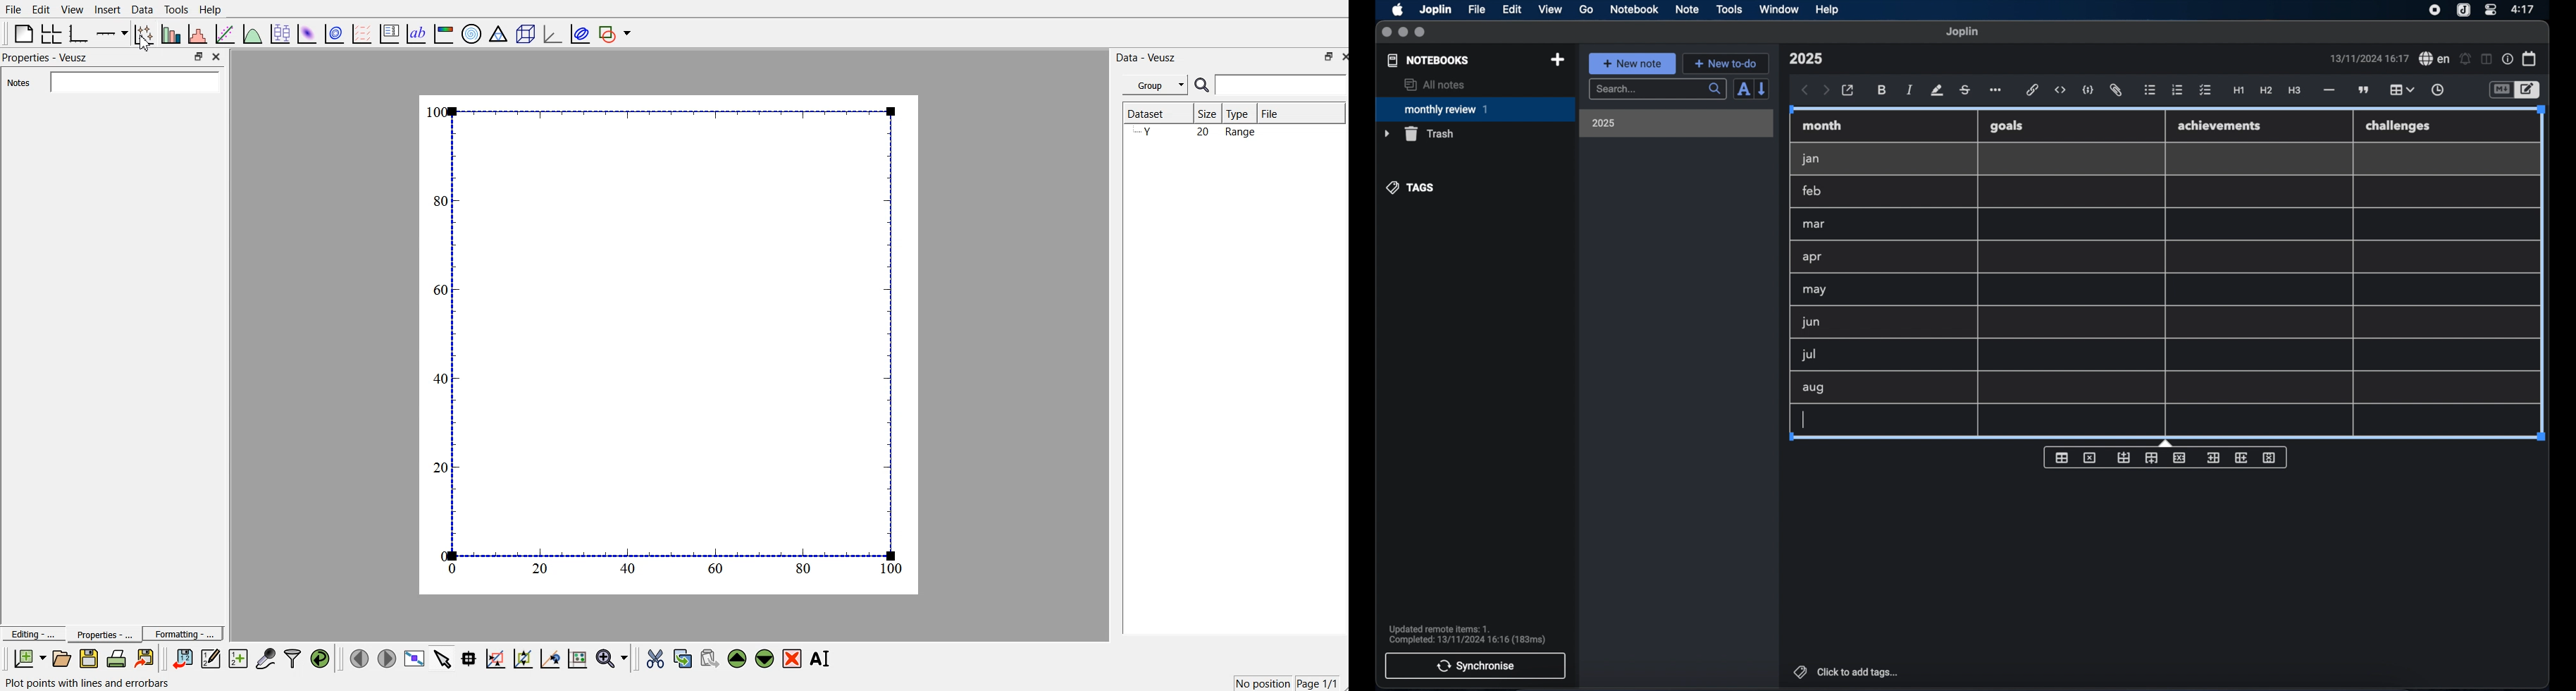 The width and height of the screenshot is (2576, 700). Describe the element at coordinates (2061, 457) in the screenshot. I see `insert table` at that location.